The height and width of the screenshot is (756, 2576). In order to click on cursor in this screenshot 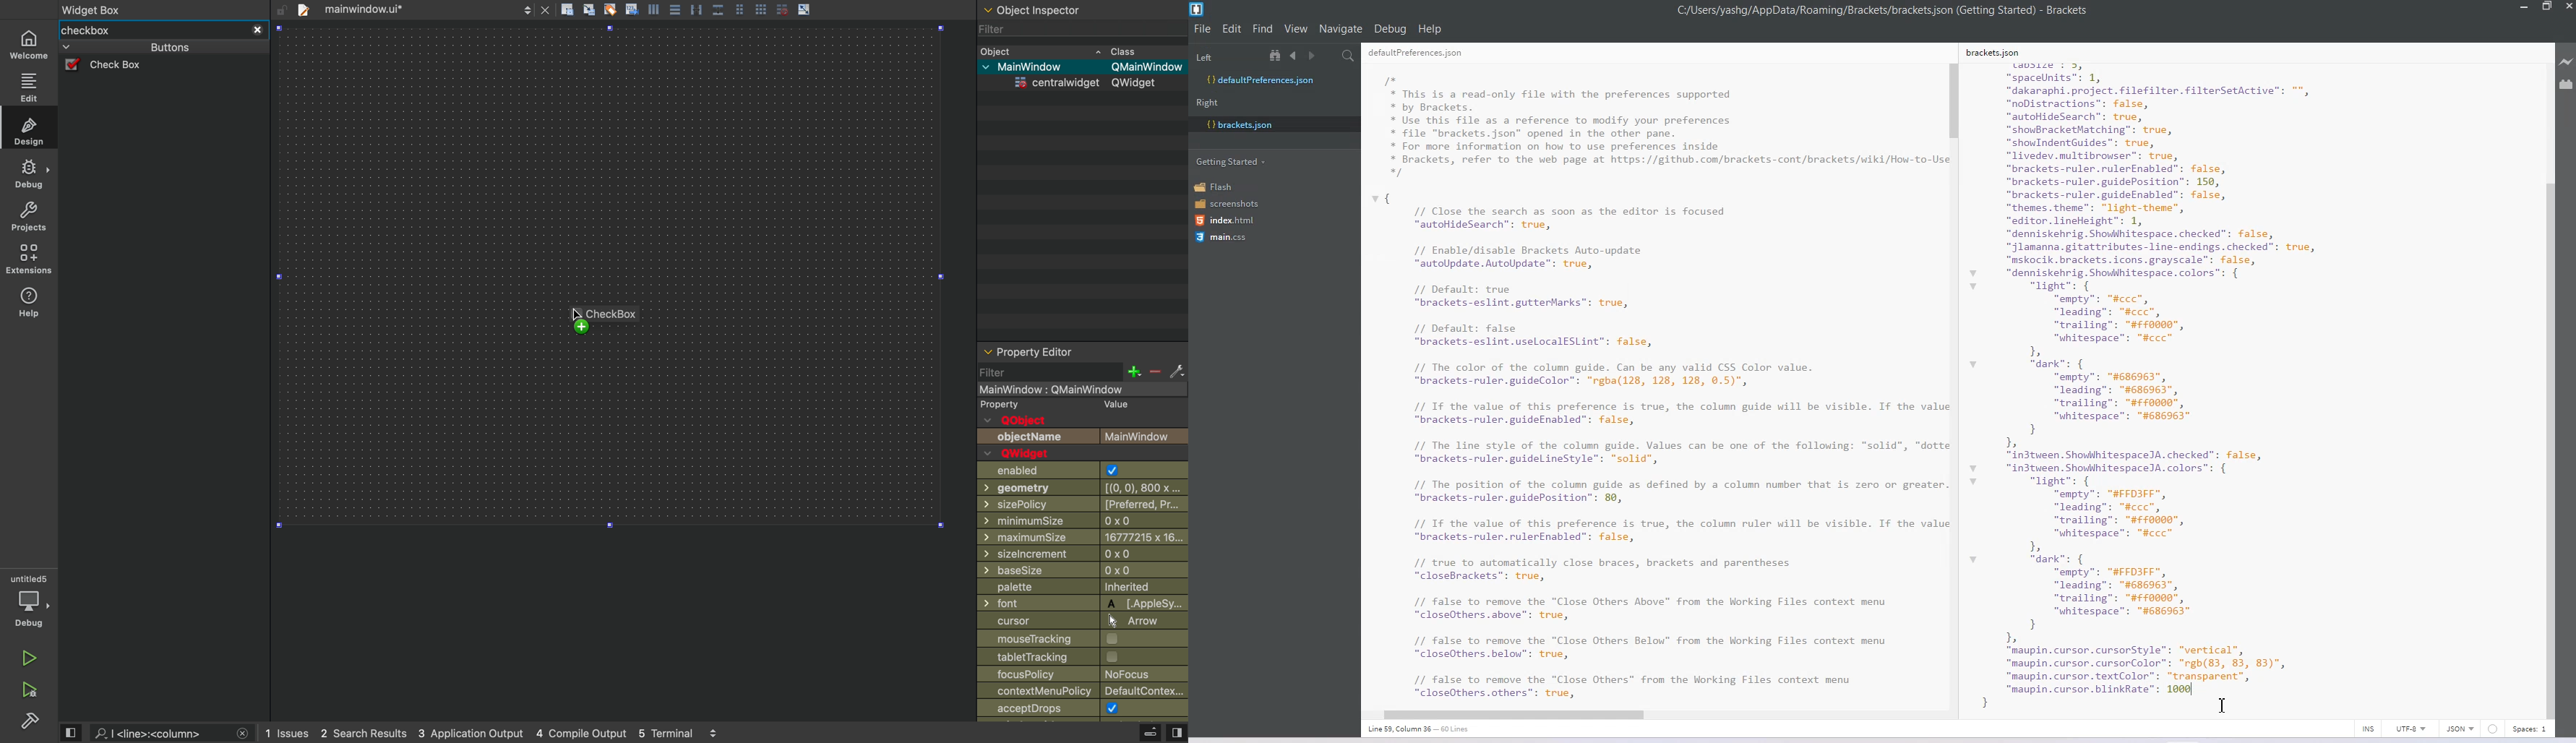, I will do `click(578, 319)`.